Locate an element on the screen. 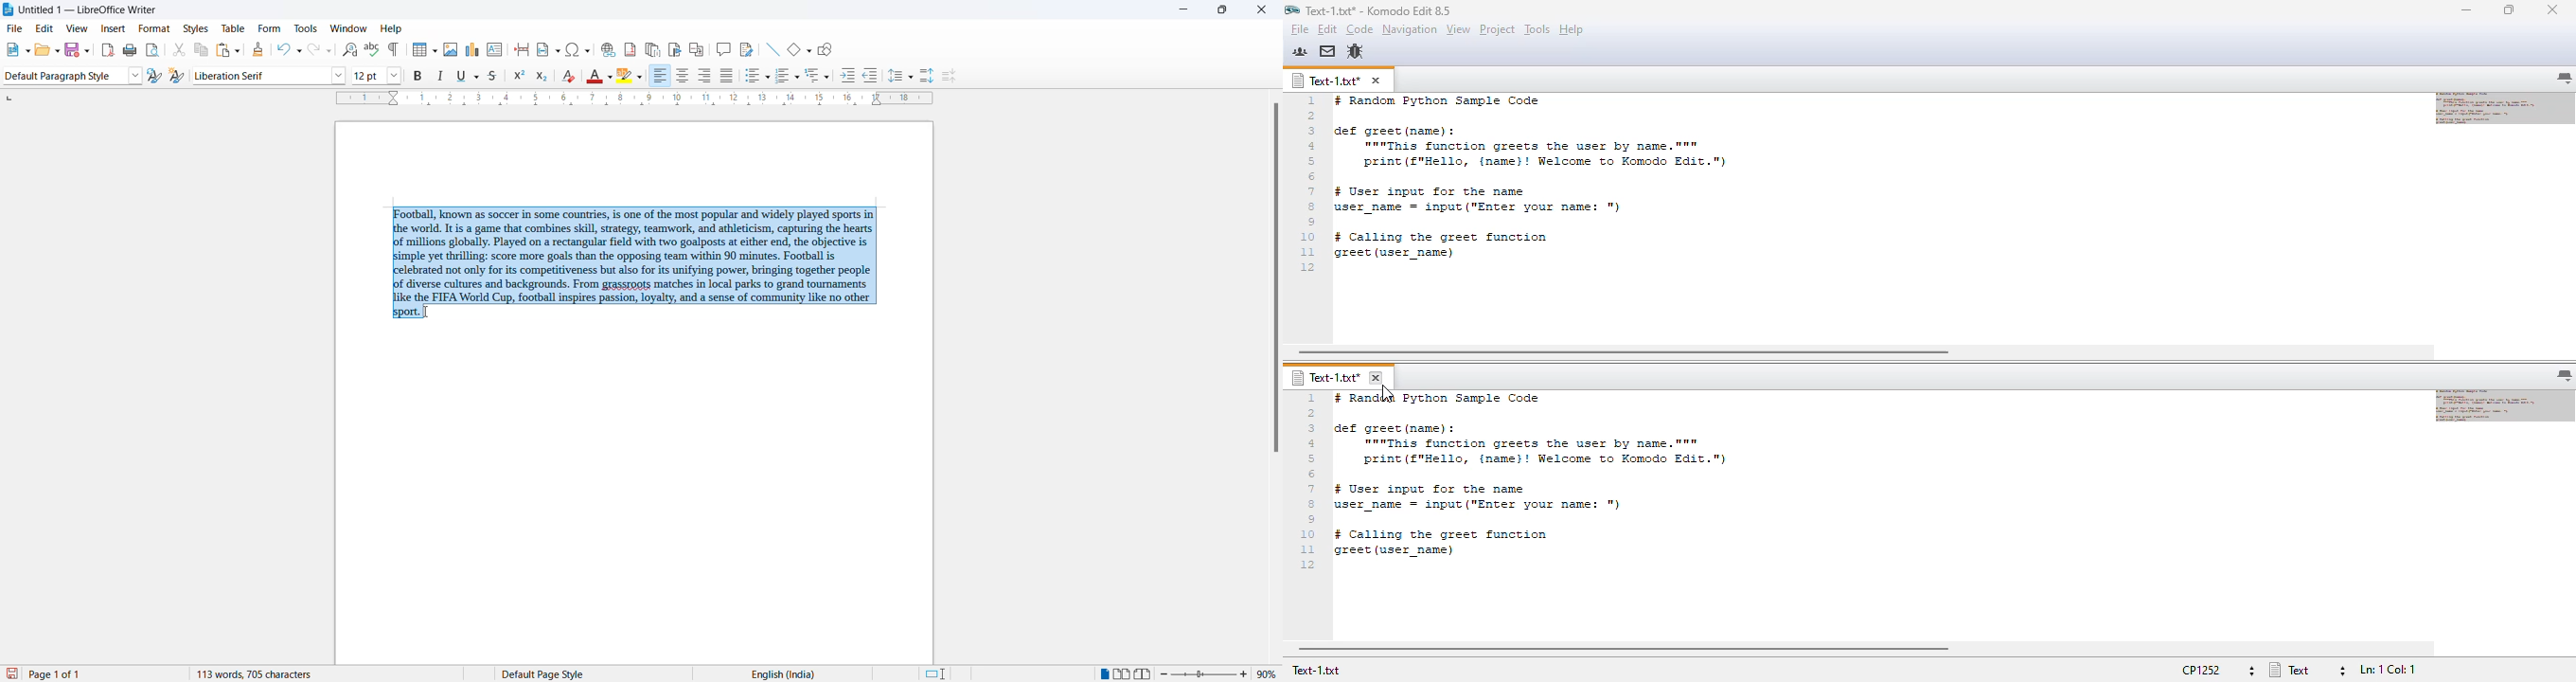 This screenshot has width=2576, height=700. insert is located at coordinates (112, 29).